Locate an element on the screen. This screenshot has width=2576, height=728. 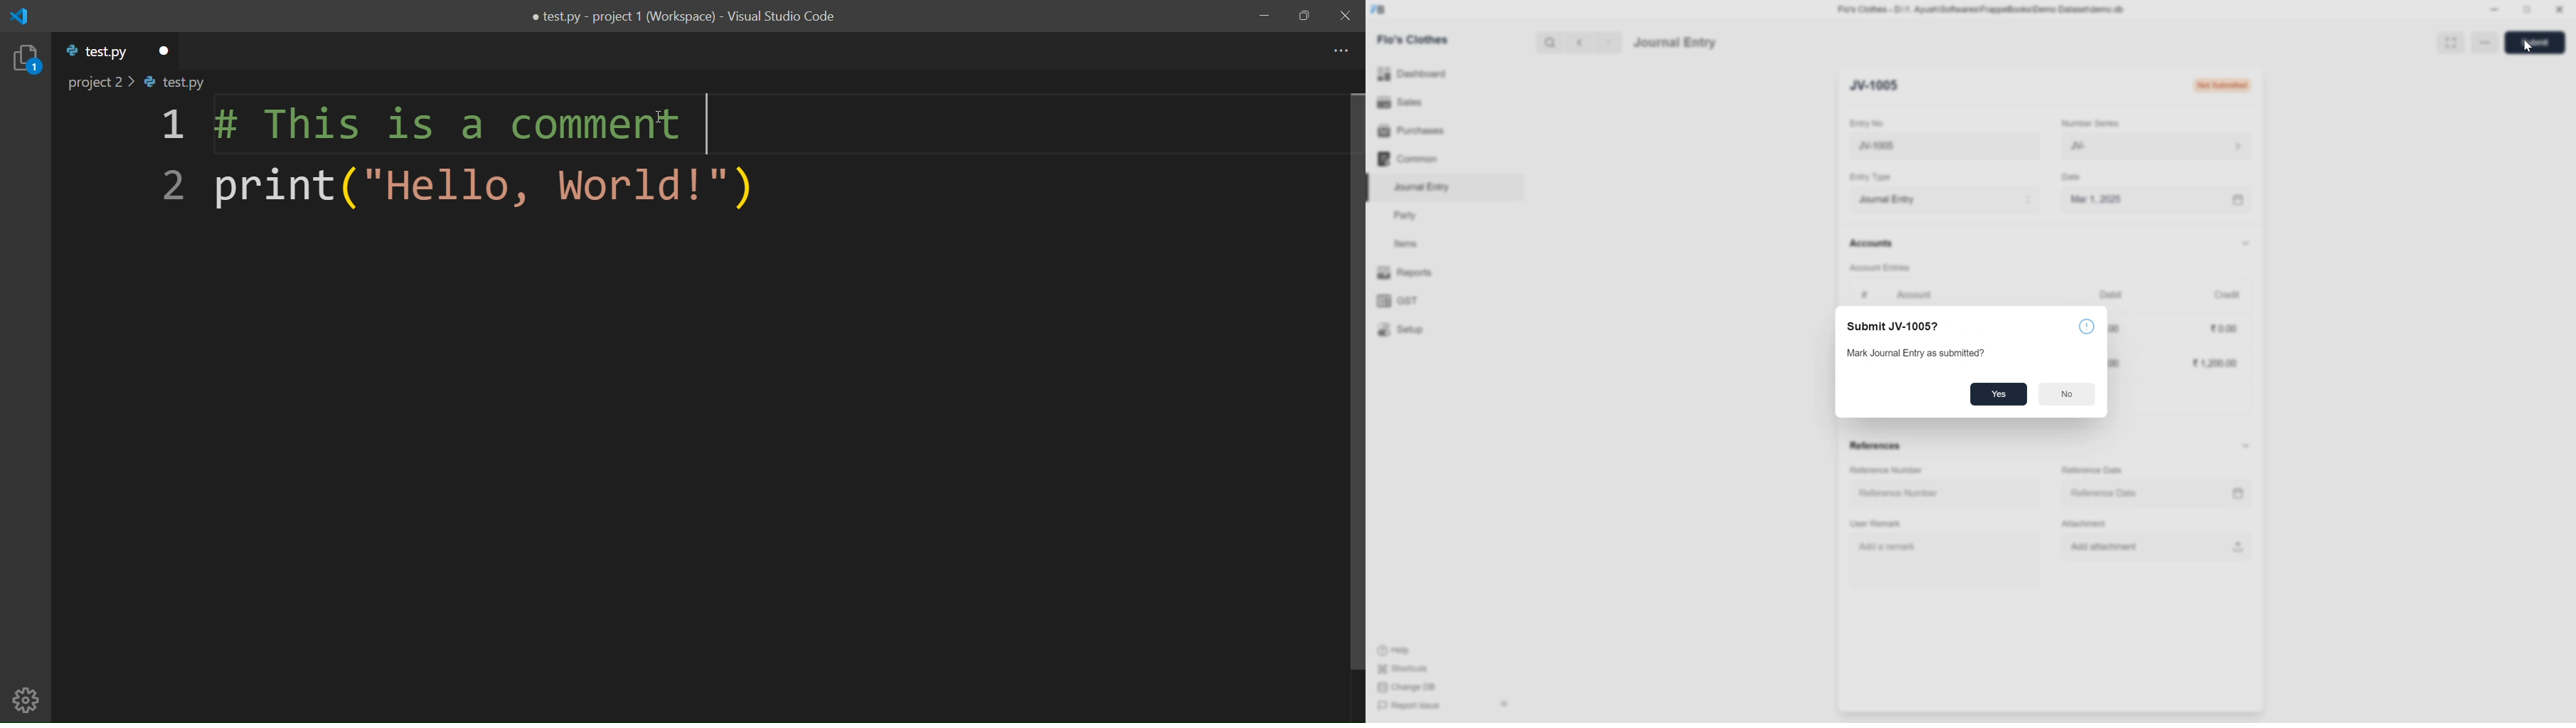
enlarge is located at coordinates (2450, 41).